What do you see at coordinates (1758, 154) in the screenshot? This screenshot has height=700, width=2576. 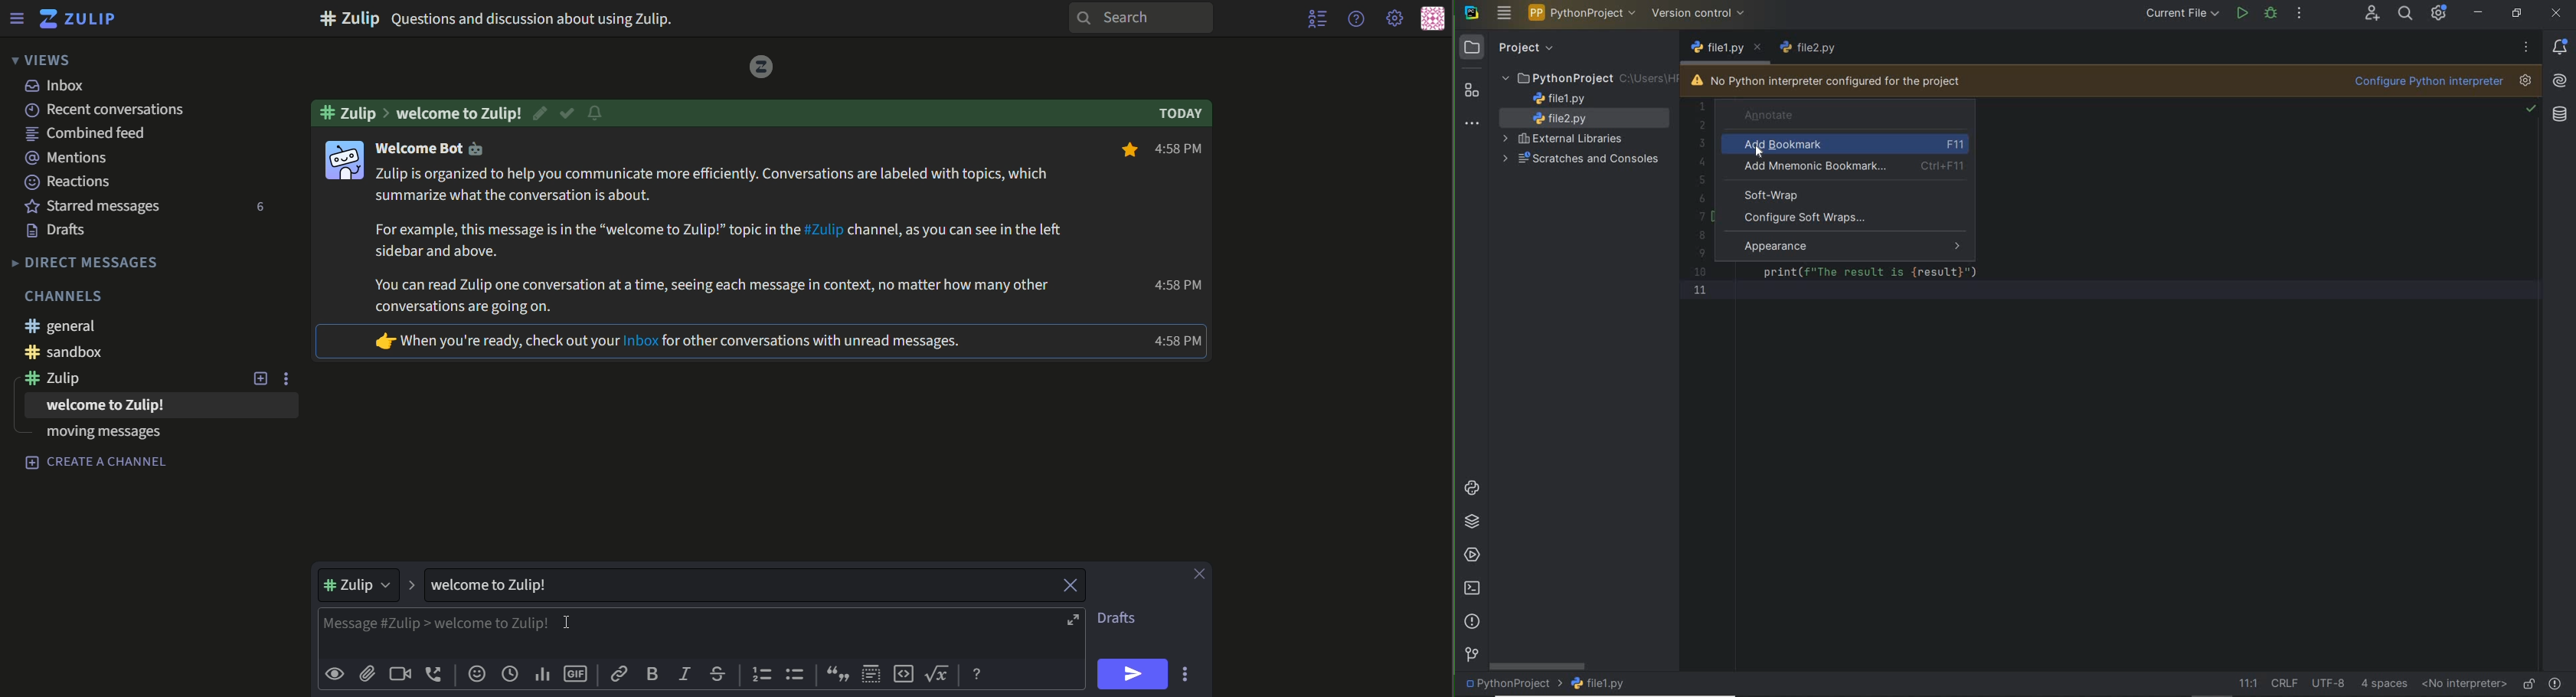 I see `cursor` at bounding box center [1758, 154].